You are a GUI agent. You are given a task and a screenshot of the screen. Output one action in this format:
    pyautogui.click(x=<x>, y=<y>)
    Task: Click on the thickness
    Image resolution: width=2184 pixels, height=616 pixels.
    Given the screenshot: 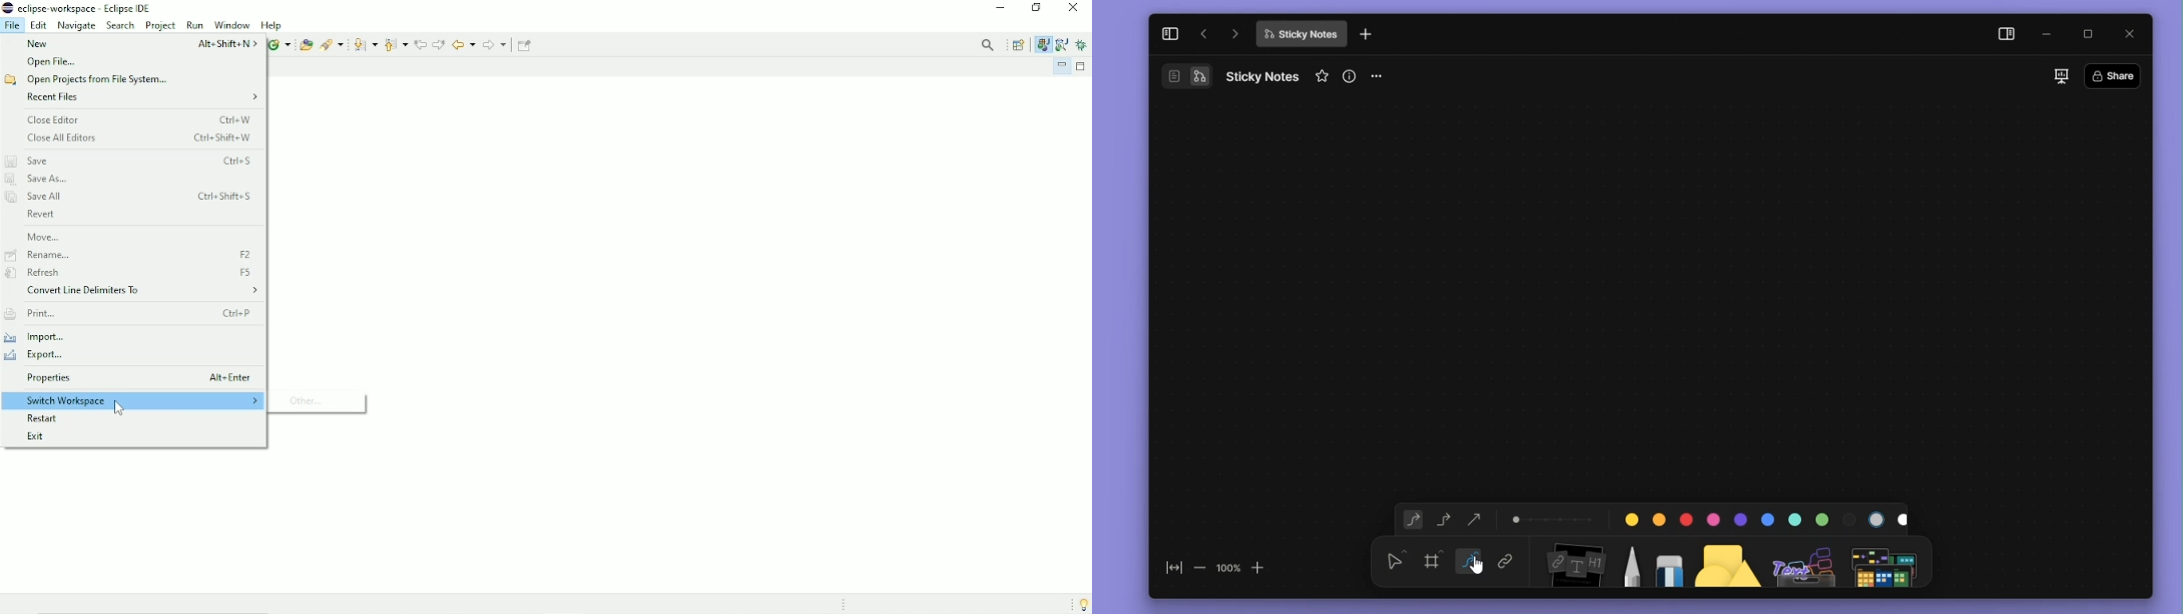 What is the action you would take?
    pyautogui.click(x=1553, y=518)
    